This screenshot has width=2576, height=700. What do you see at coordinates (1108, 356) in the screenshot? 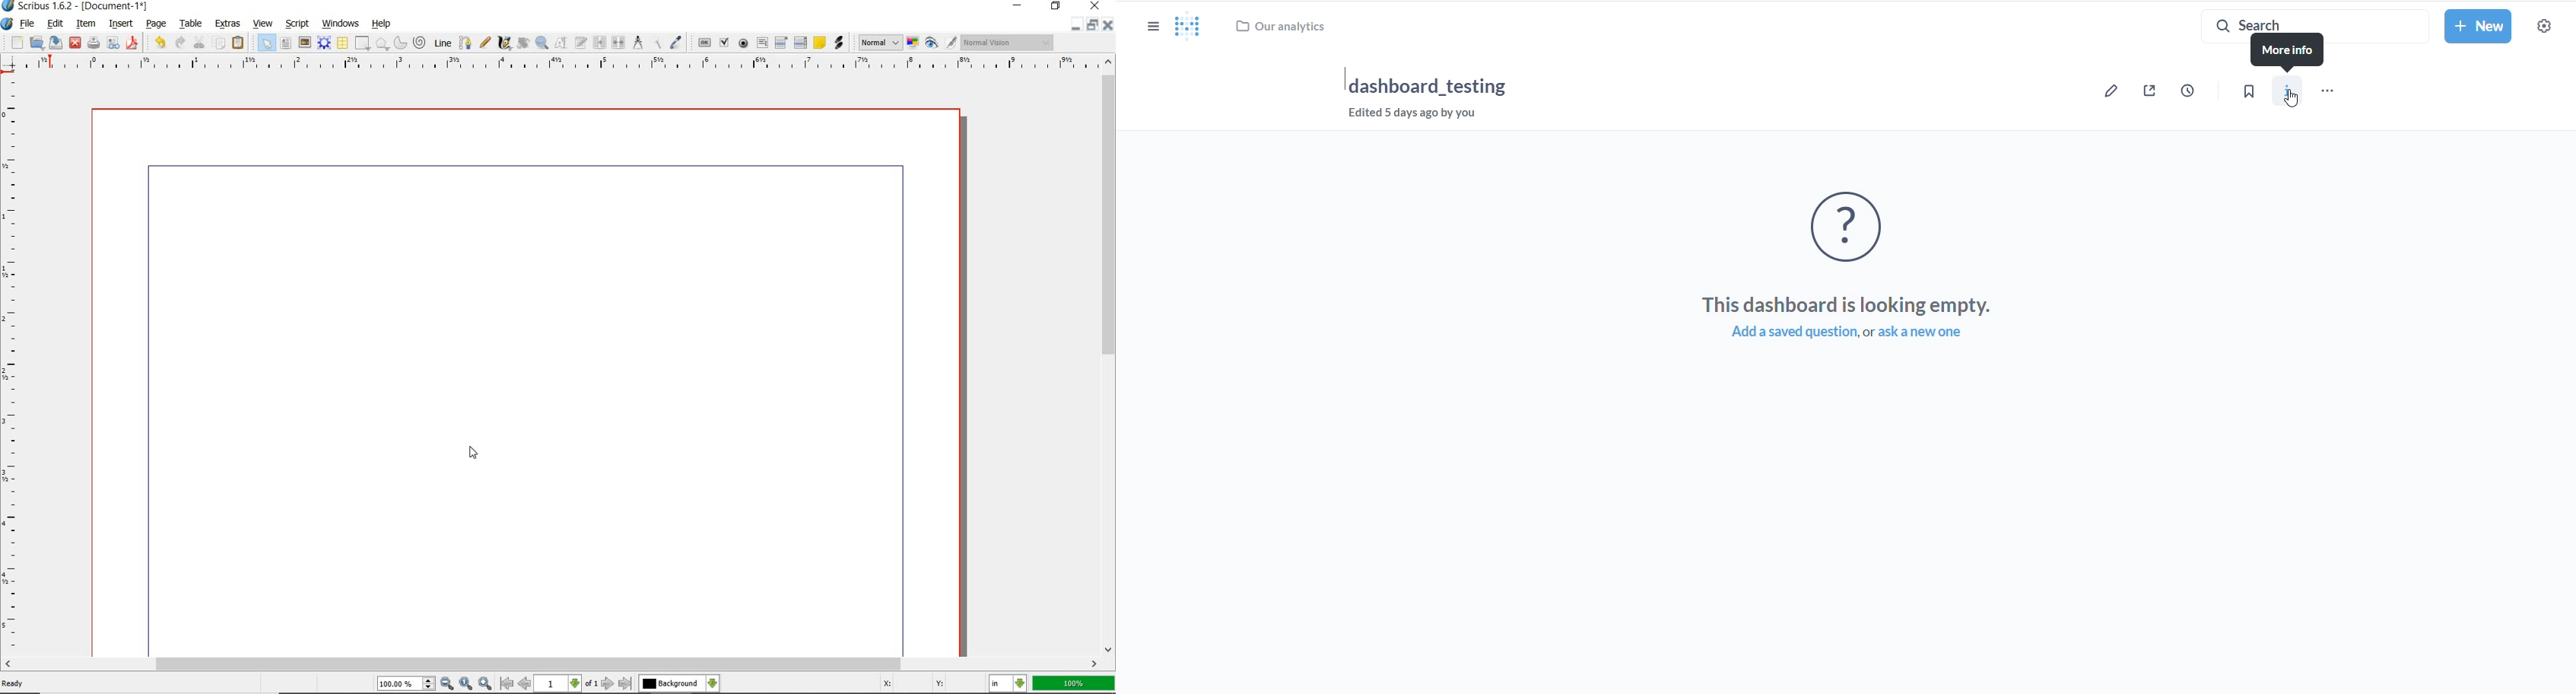
I see `scrollbar` at bounding box center [1108, 356].